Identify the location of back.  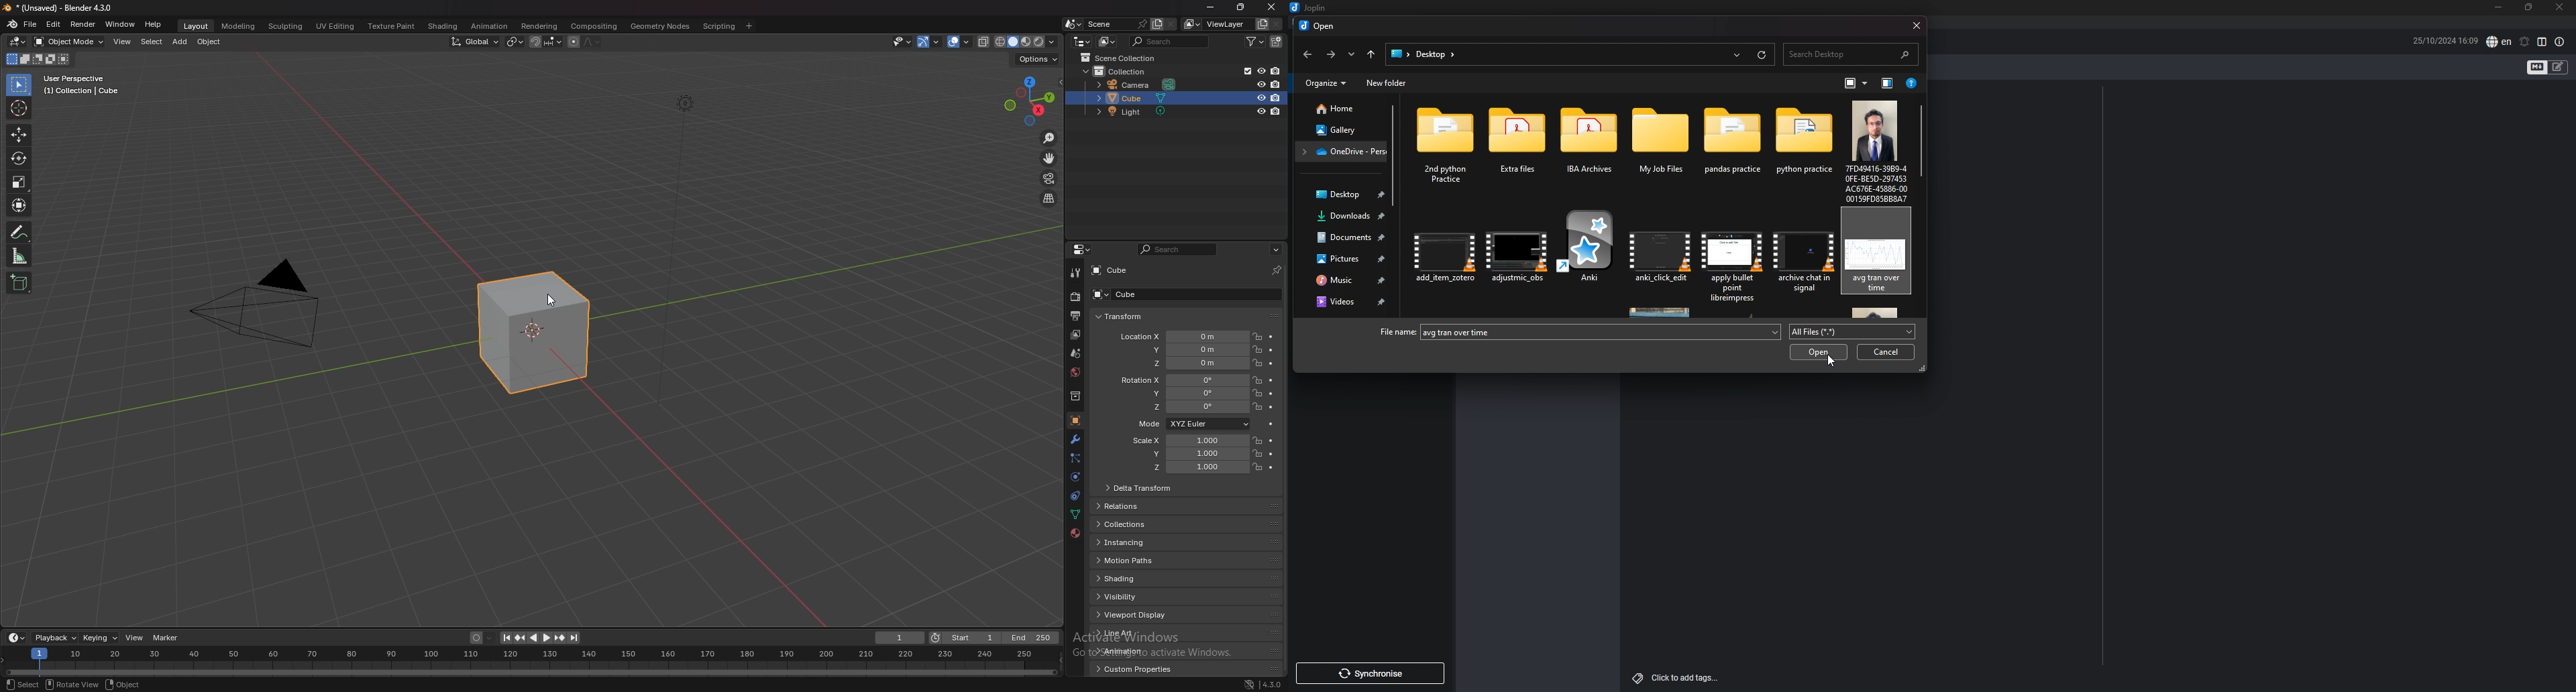
(1308, 56).